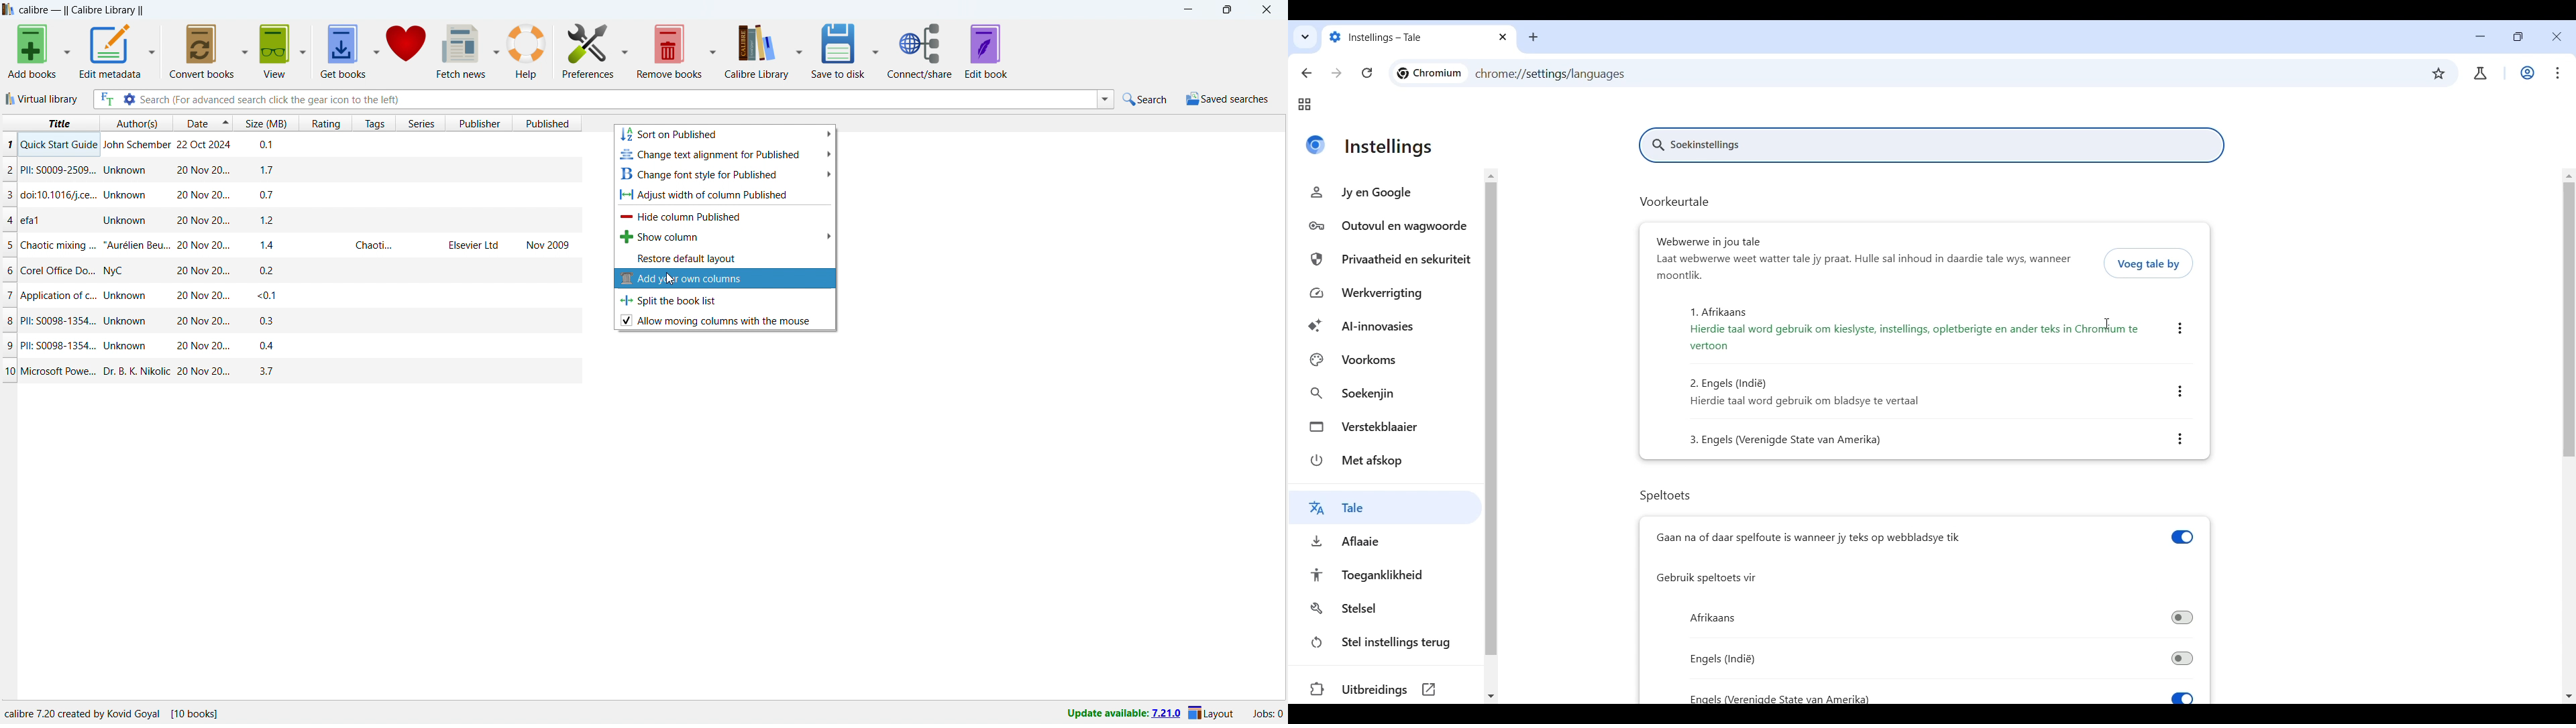  What do you see at coordinates (406, 52) in the screenshot?
I see `donate to calibre` at bounding box center [406, 52].